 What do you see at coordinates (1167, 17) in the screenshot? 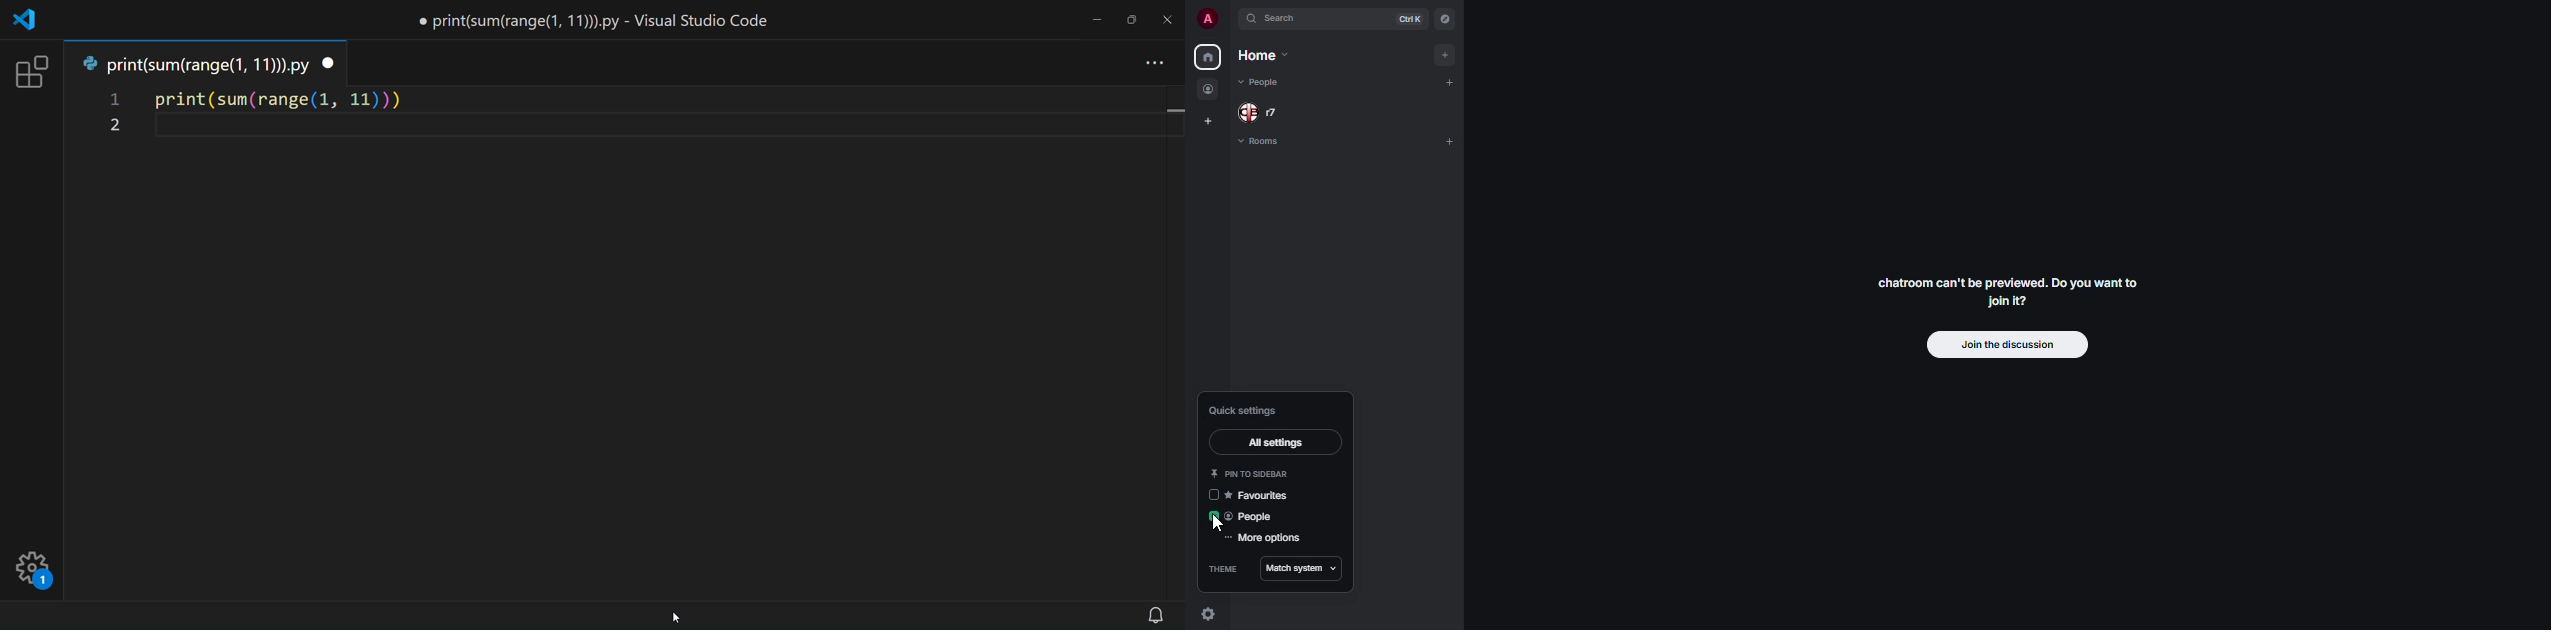
I see `close` at bounding box center [1167, 17].